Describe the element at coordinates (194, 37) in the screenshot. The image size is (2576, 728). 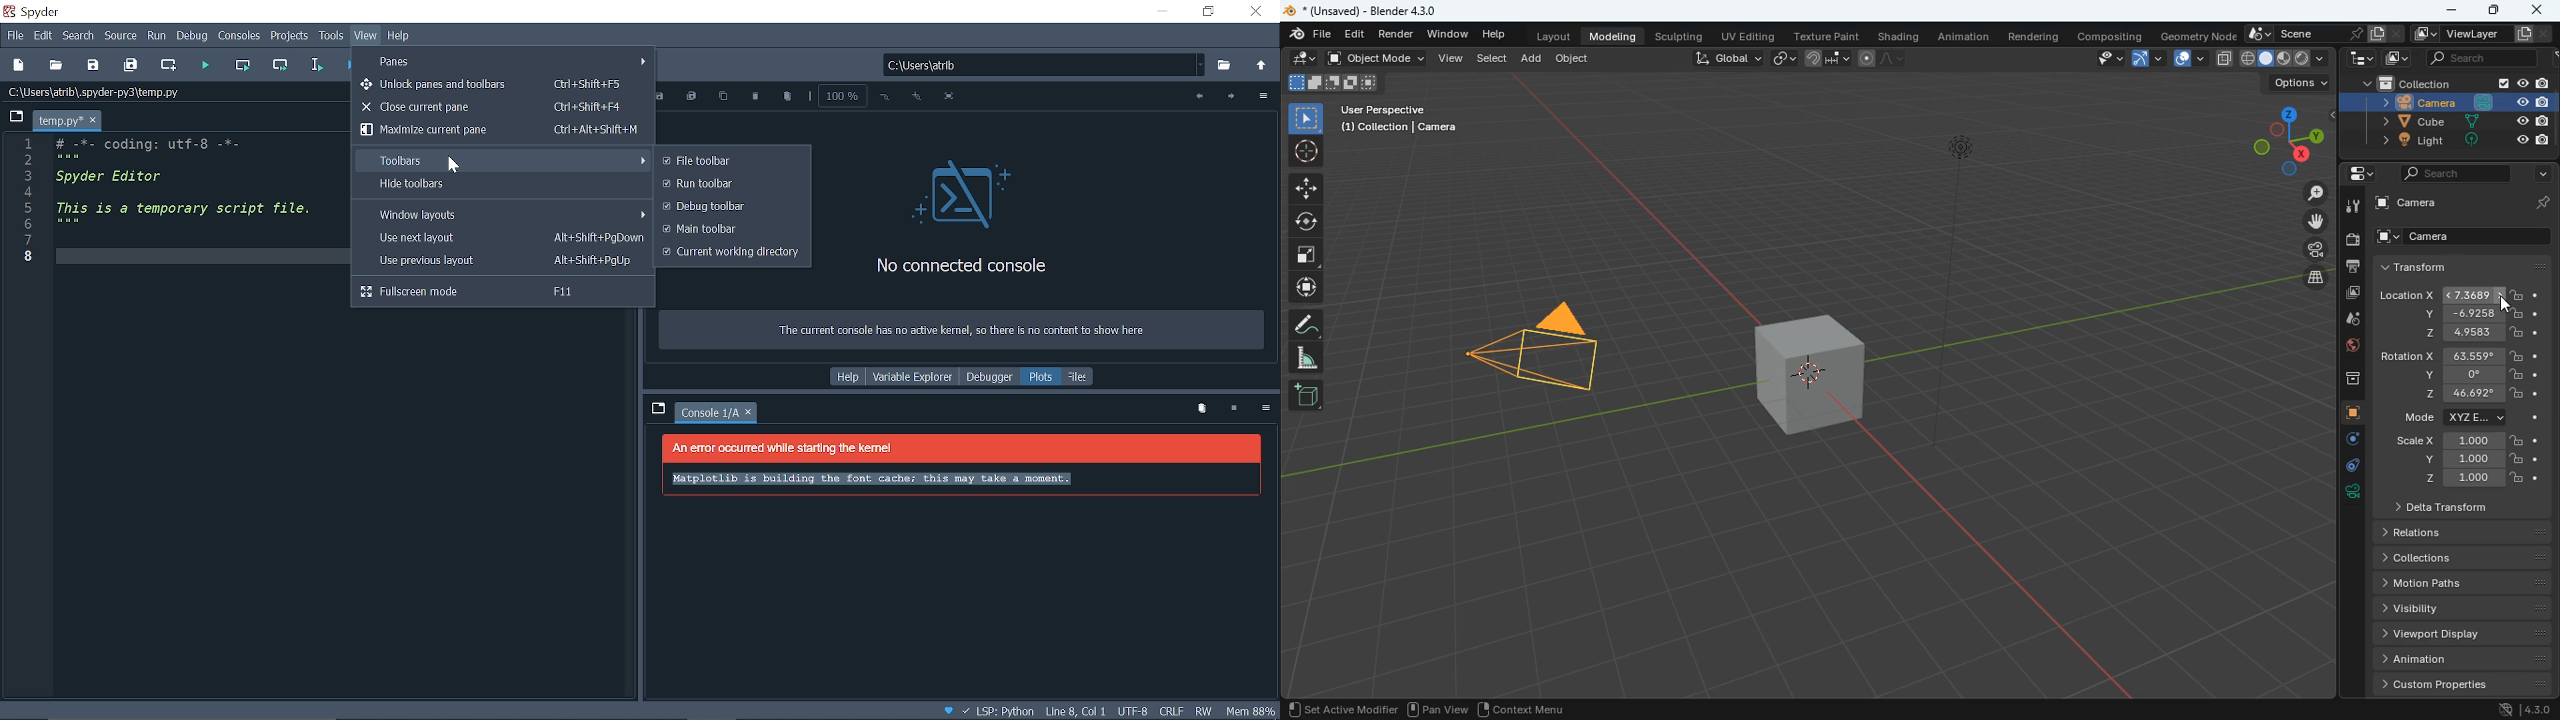
I see `Debug` at that location.